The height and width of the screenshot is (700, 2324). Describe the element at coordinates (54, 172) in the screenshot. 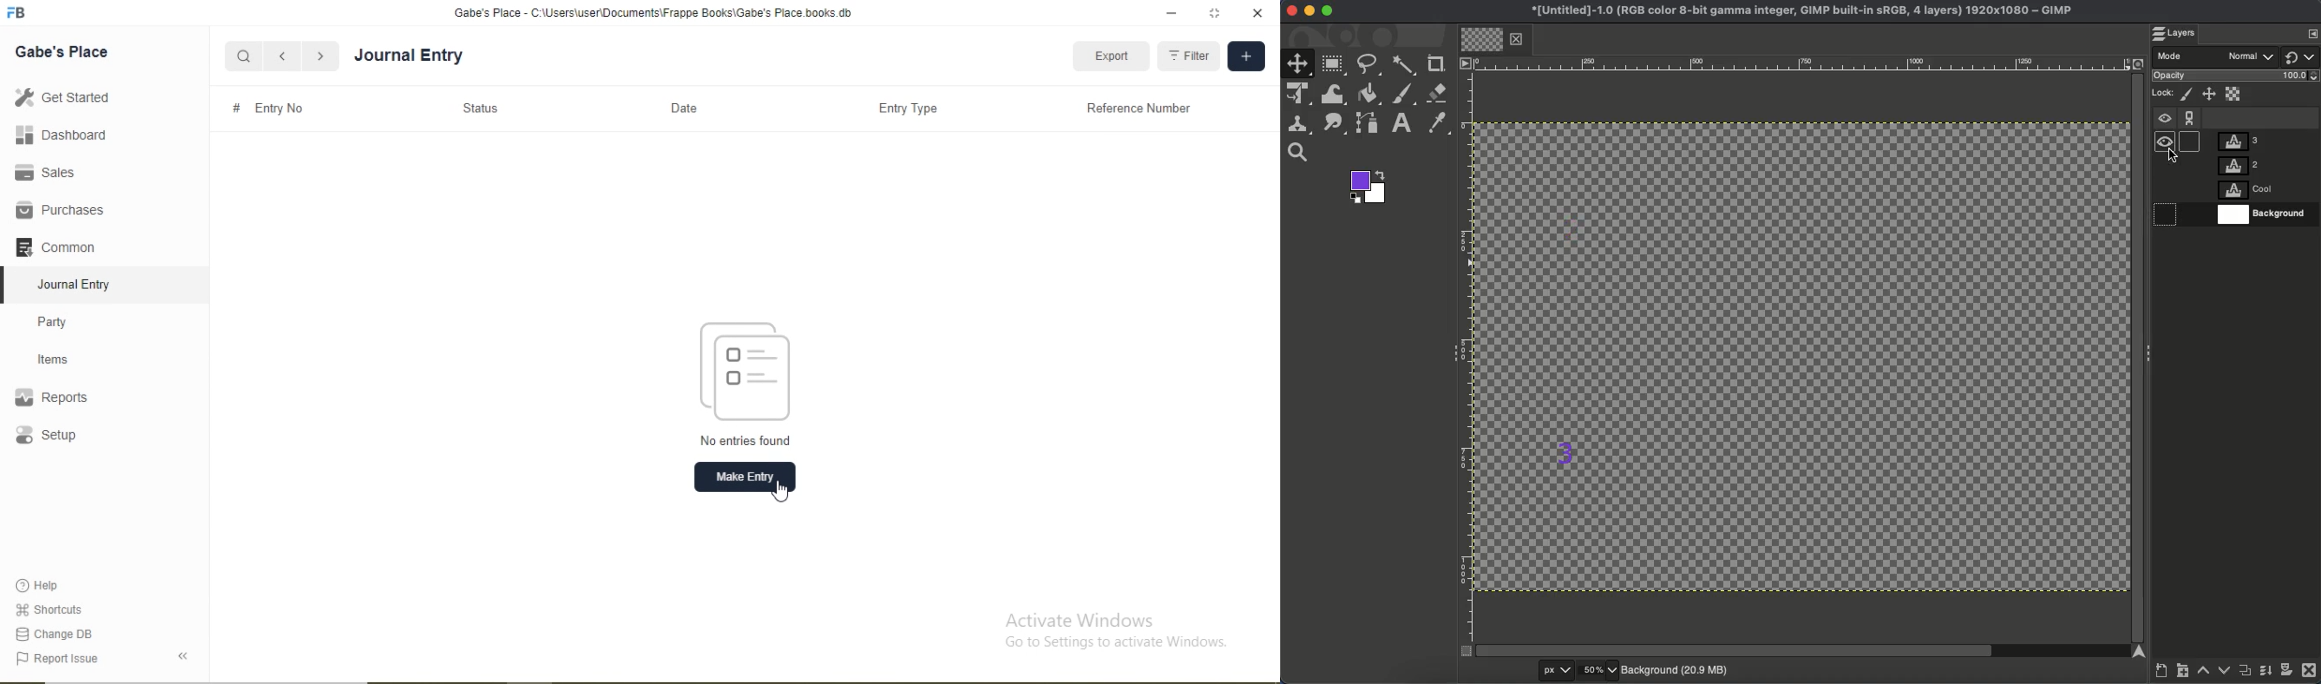

I see `Sales` at that location.